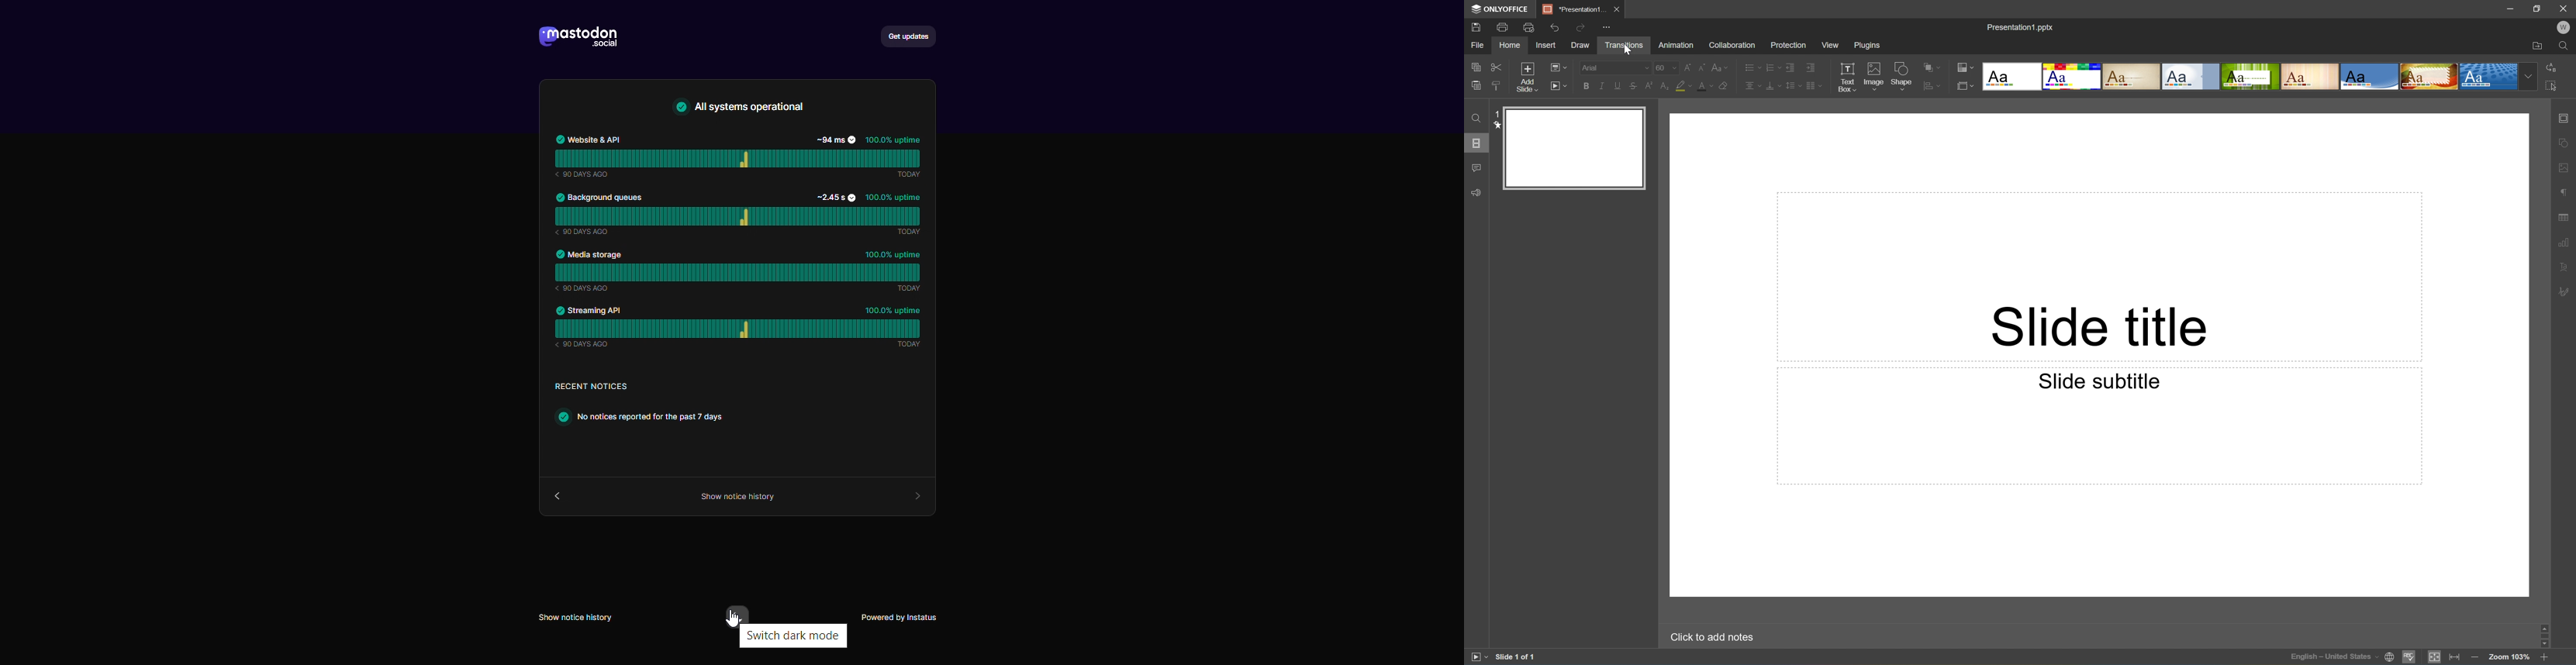 The height and width of the screenshot is (672, 2576). I want to click on 1, so click(1493, 113).